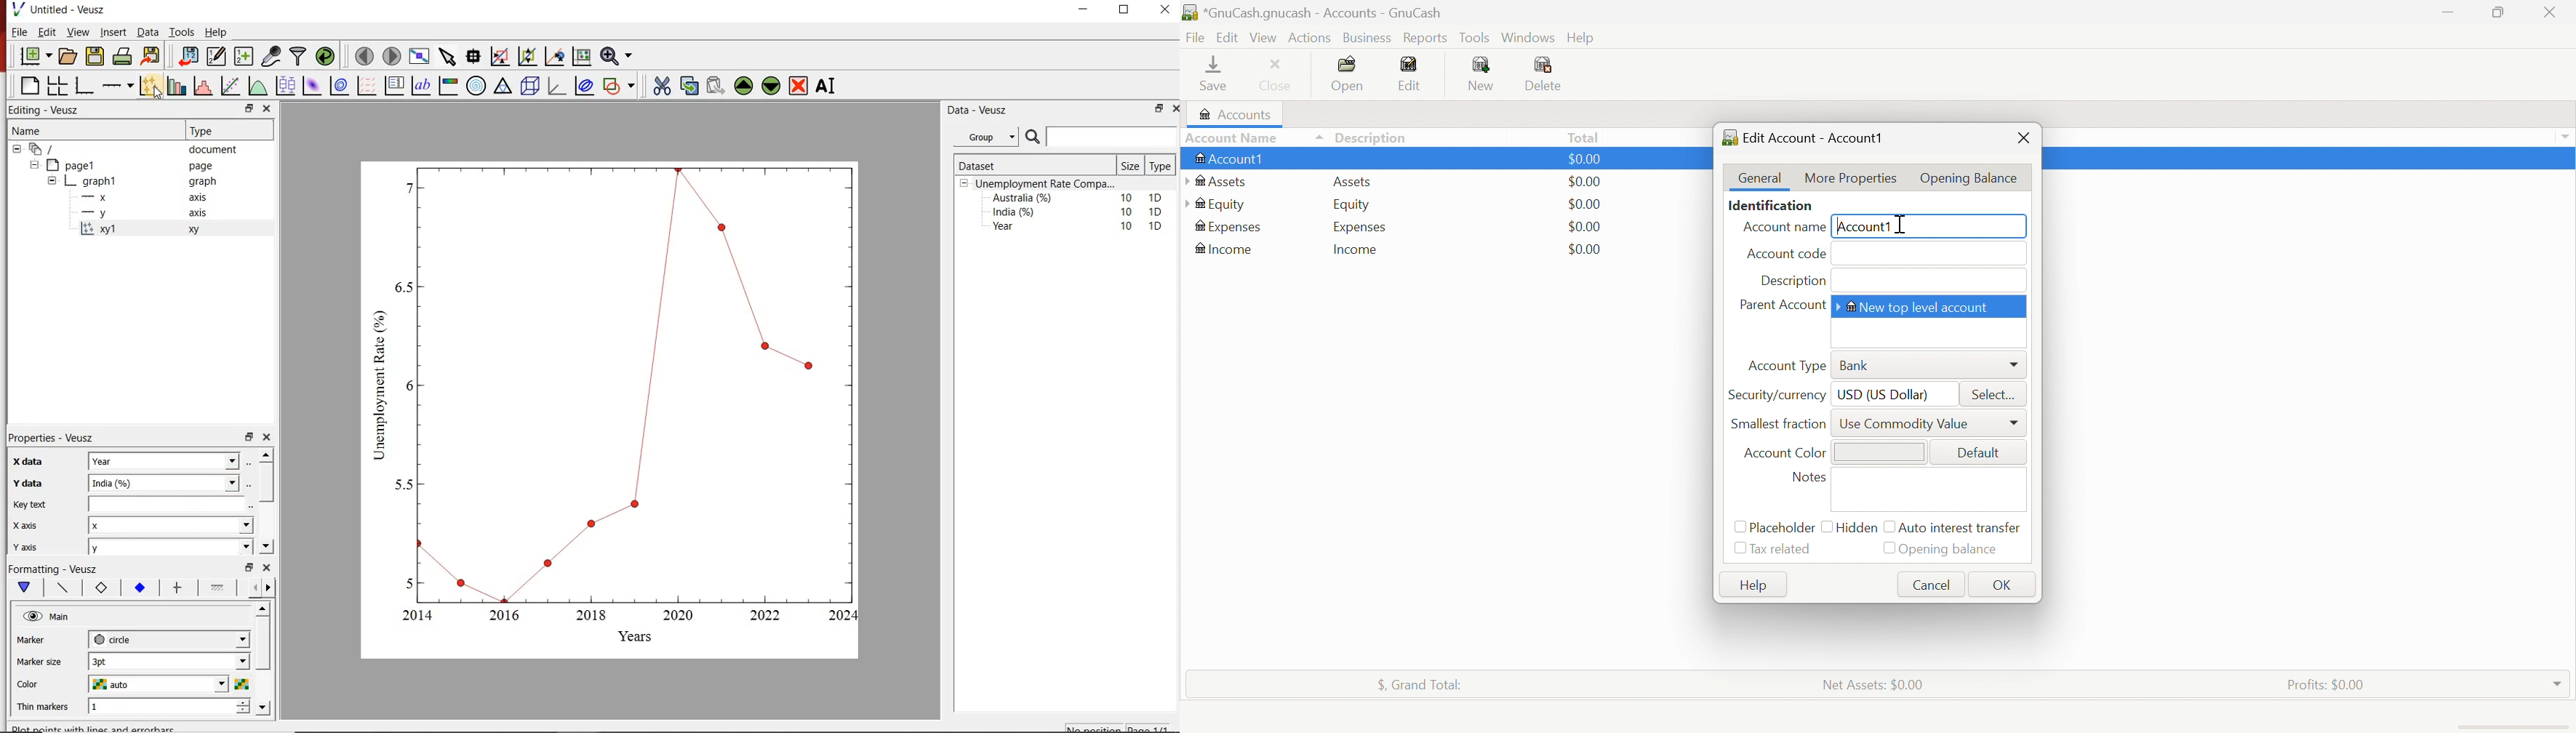 The width and height of the screenshot is (2576, 756). Describe the element at coordinates (218, 55) in the screenshot. I see `edit and enter new datasets` at that location.